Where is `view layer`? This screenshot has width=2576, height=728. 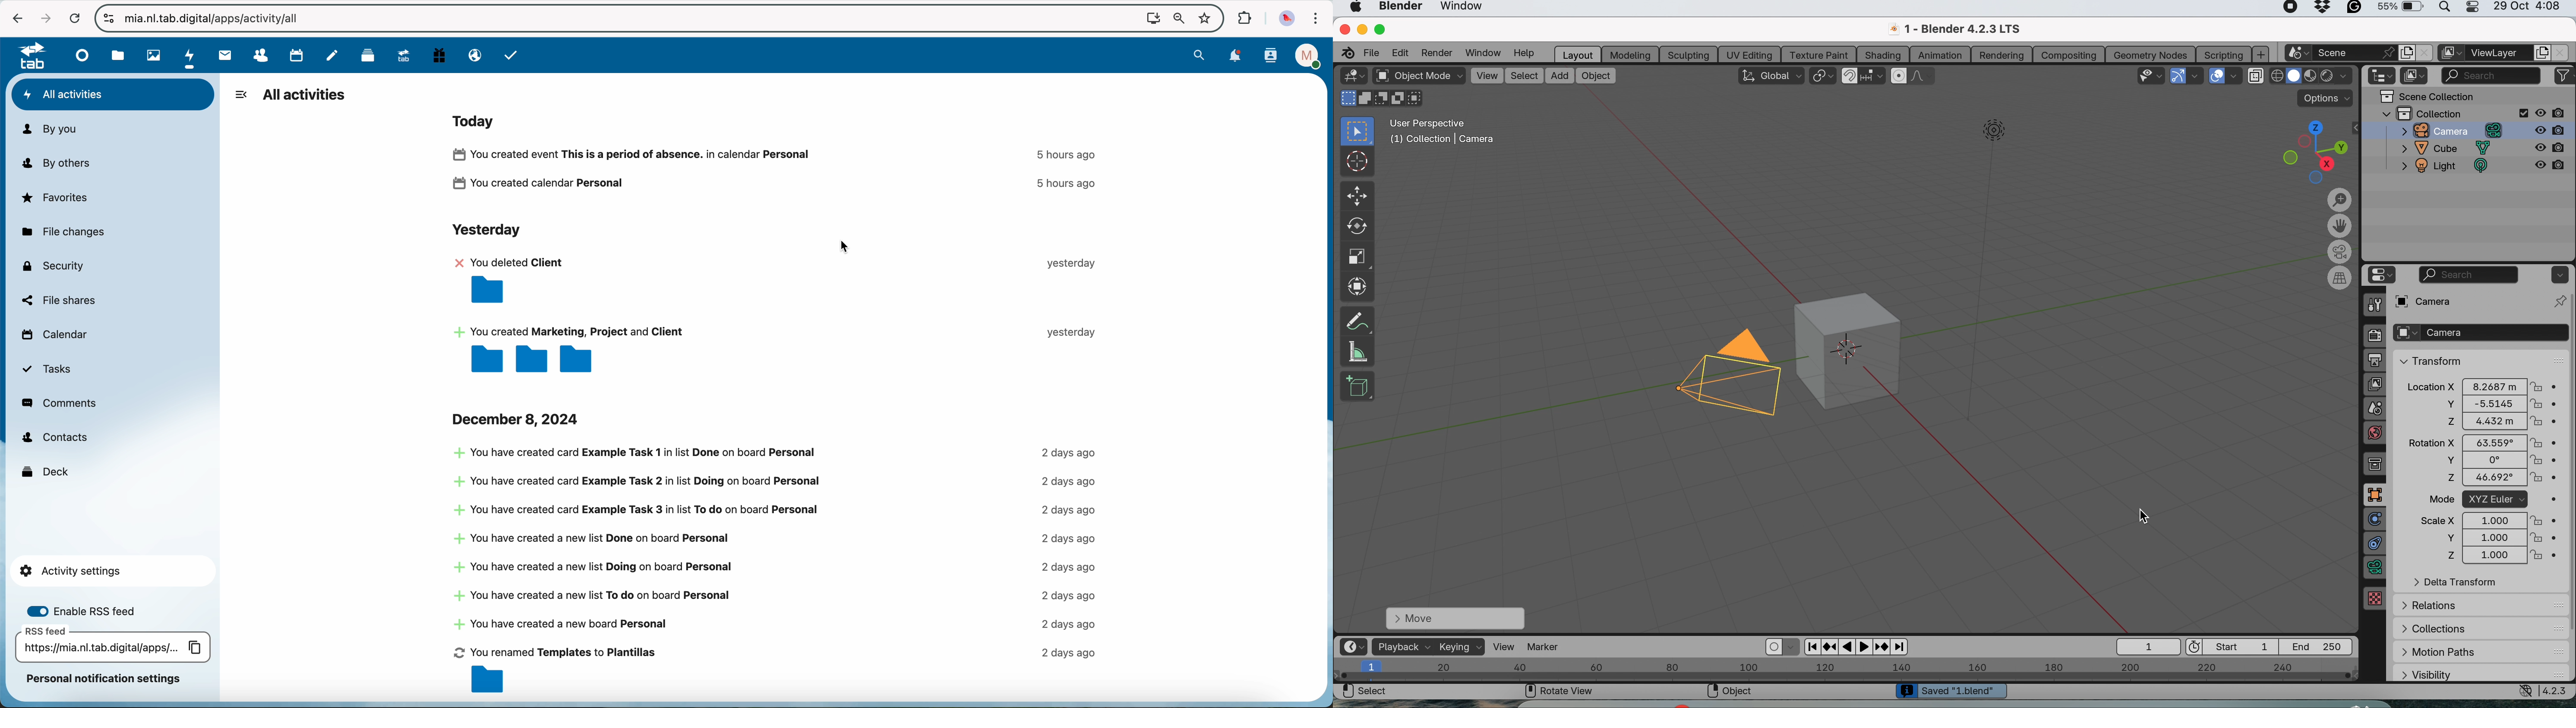 view layer is located at coordinates (2375, 384).